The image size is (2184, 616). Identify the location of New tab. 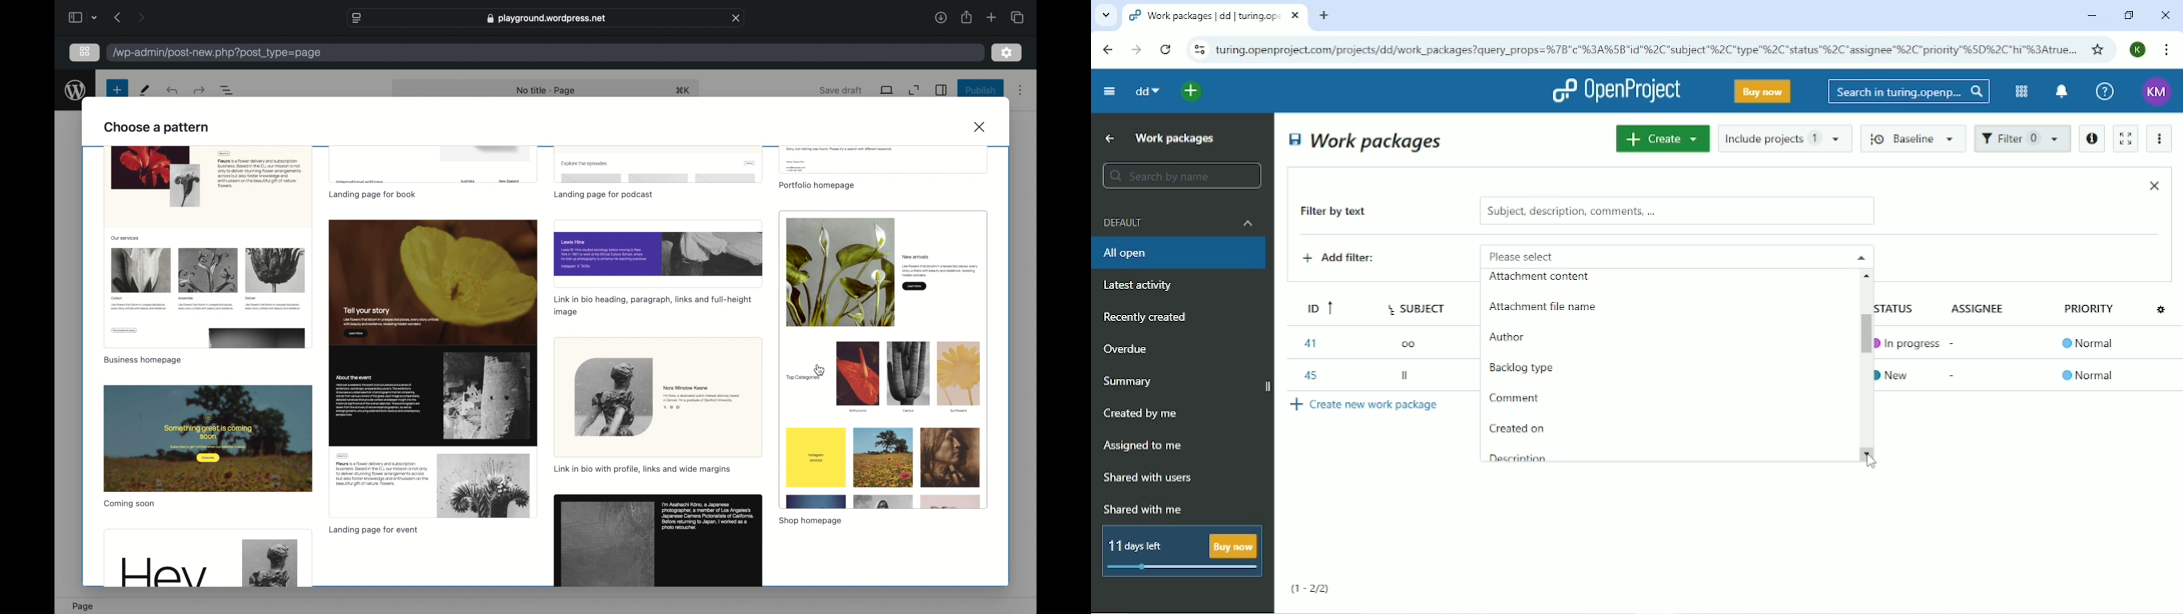
(1324, 16).